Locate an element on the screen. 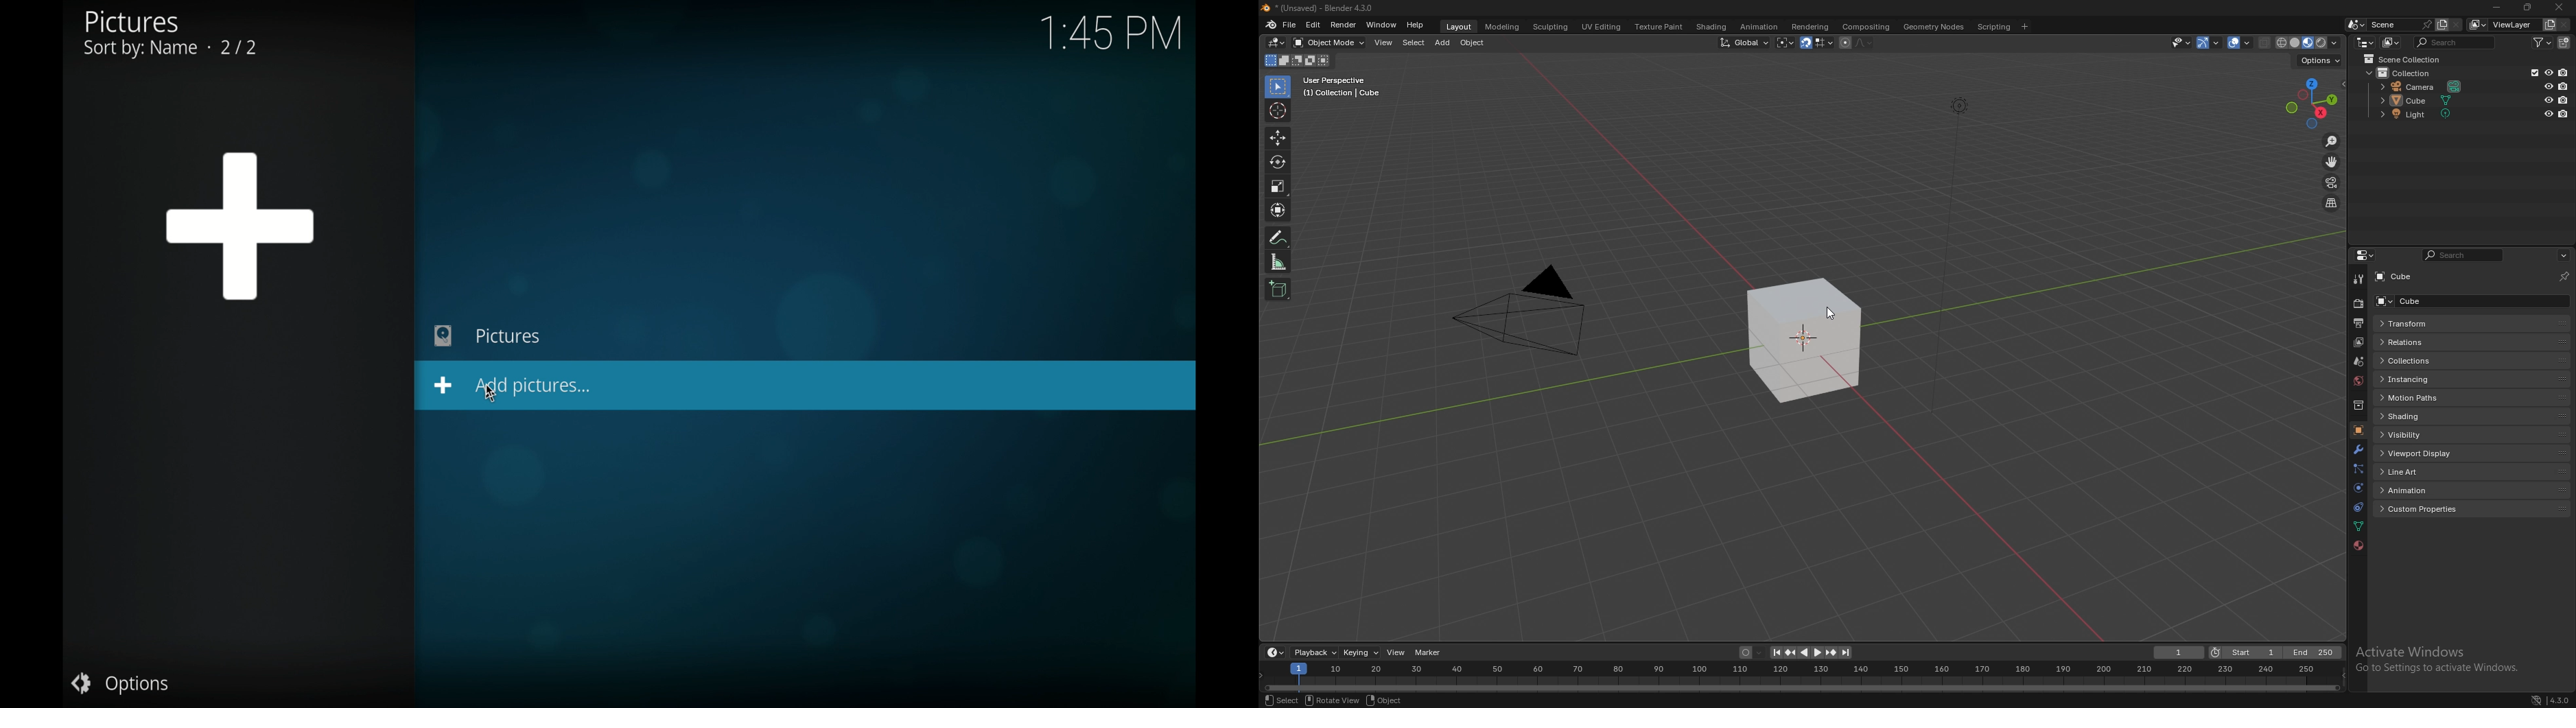  animation is located at coordinates (1758, 27).